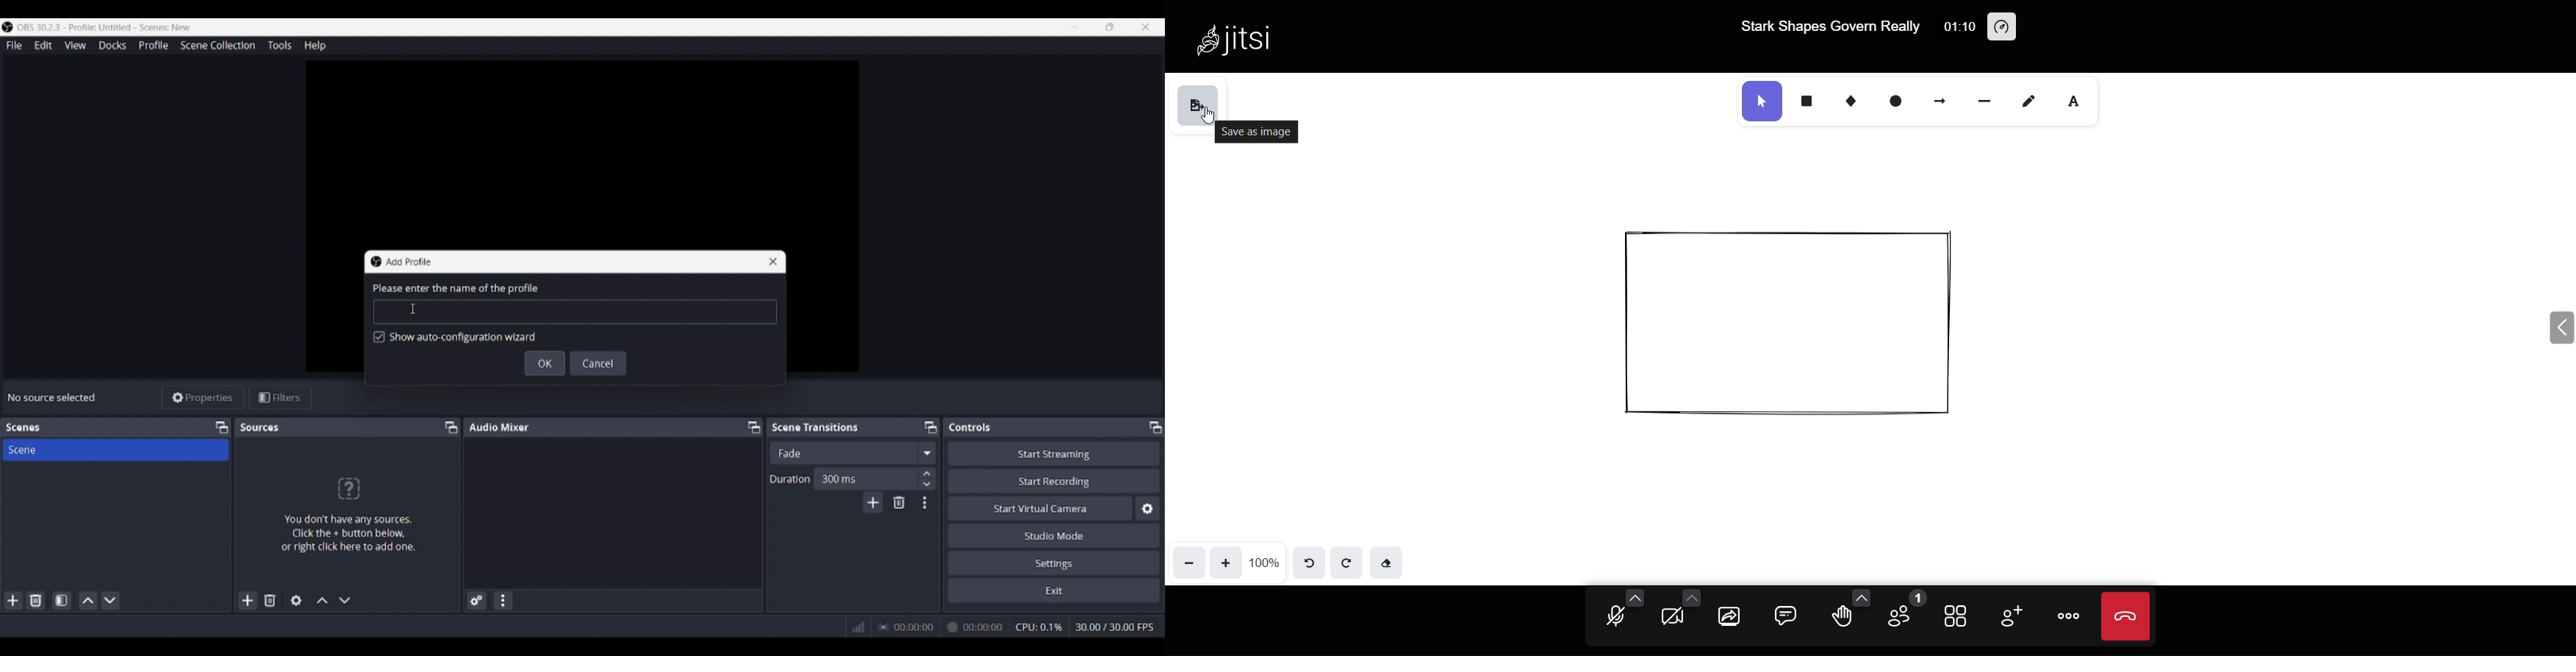 This screenshot has width=2576, height=672. I want to click on object, so click(1787, 325).